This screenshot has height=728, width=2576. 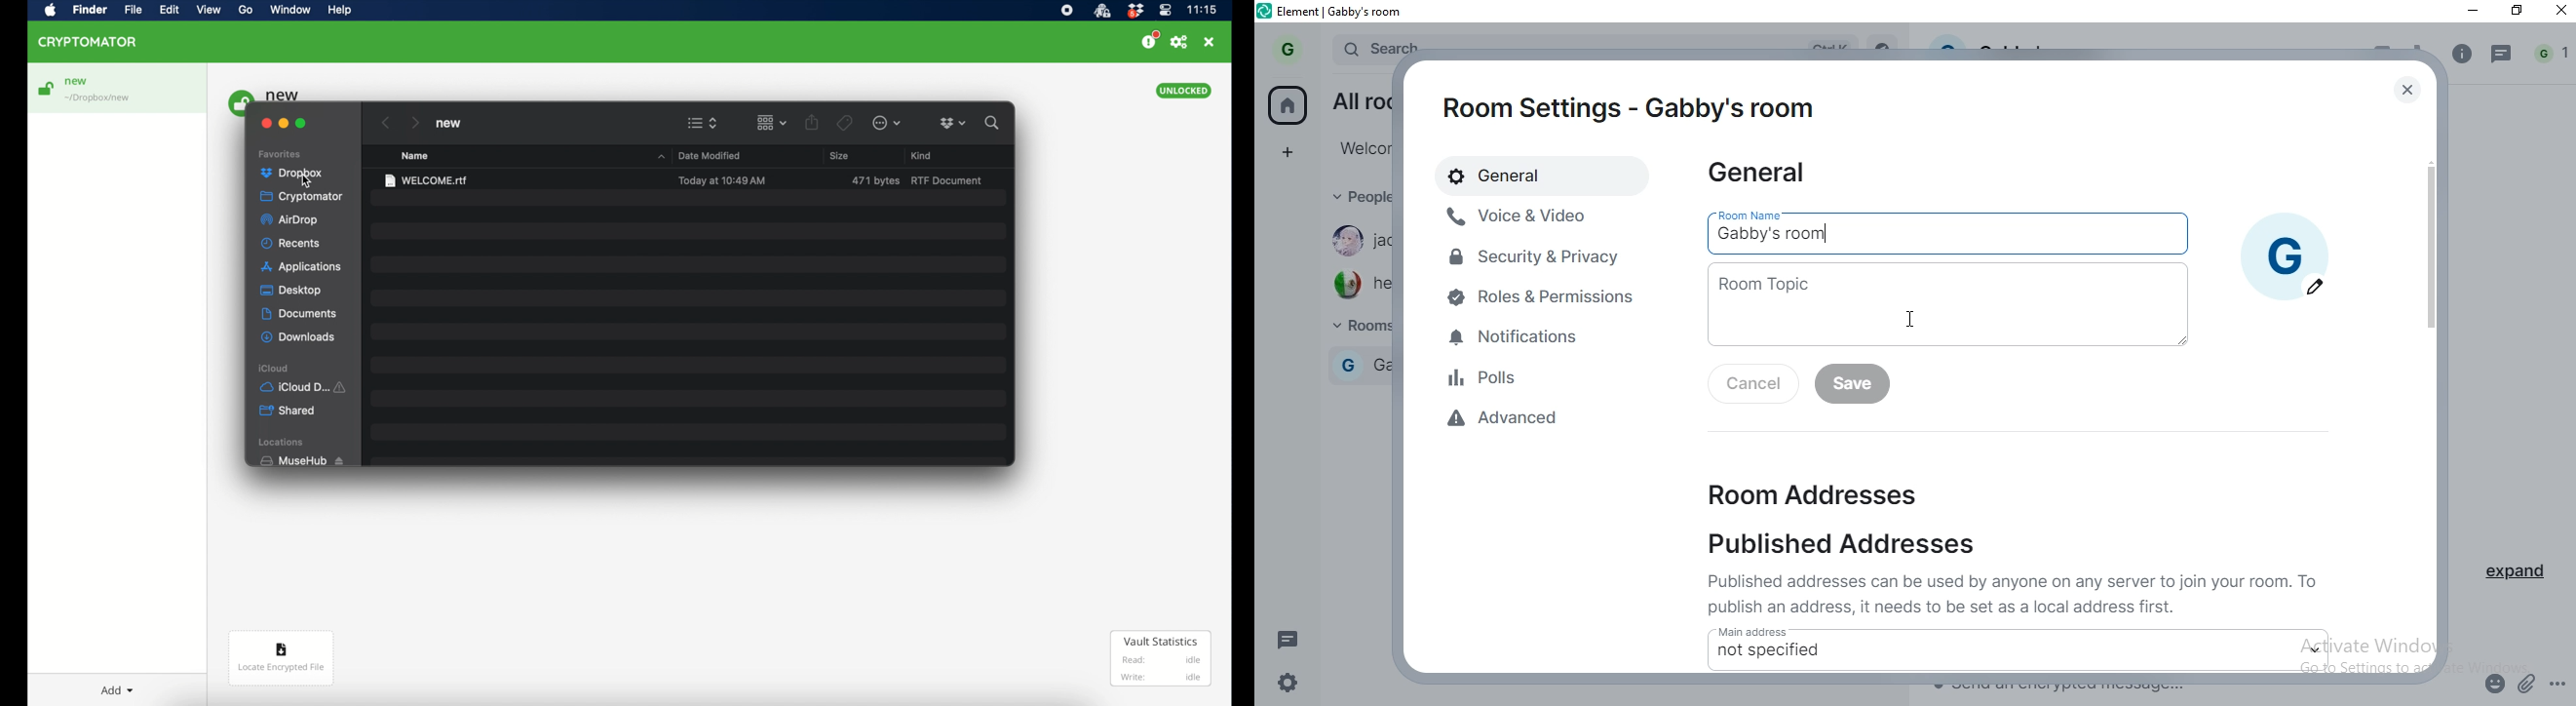 I want to click on room addresses, so click(x=1800, y=490).